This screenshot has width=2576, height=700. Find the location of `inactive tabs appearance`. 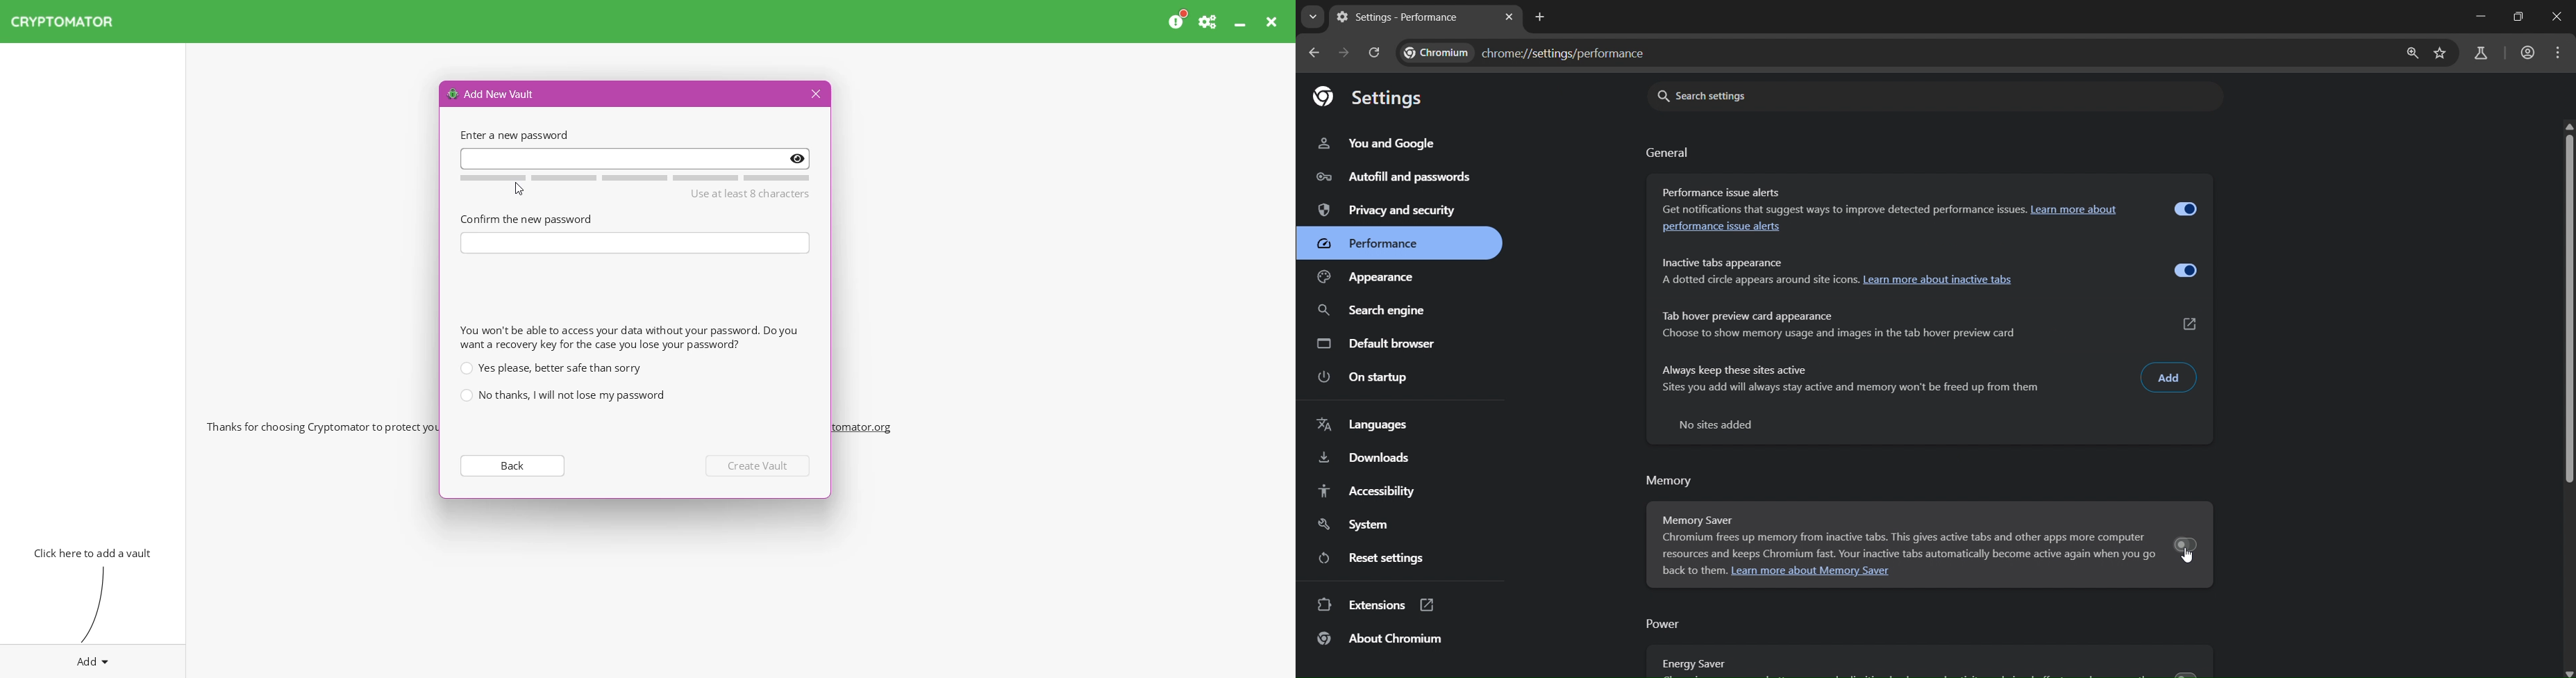

inactive tabs appearance is located at coordinates (1723, 262).